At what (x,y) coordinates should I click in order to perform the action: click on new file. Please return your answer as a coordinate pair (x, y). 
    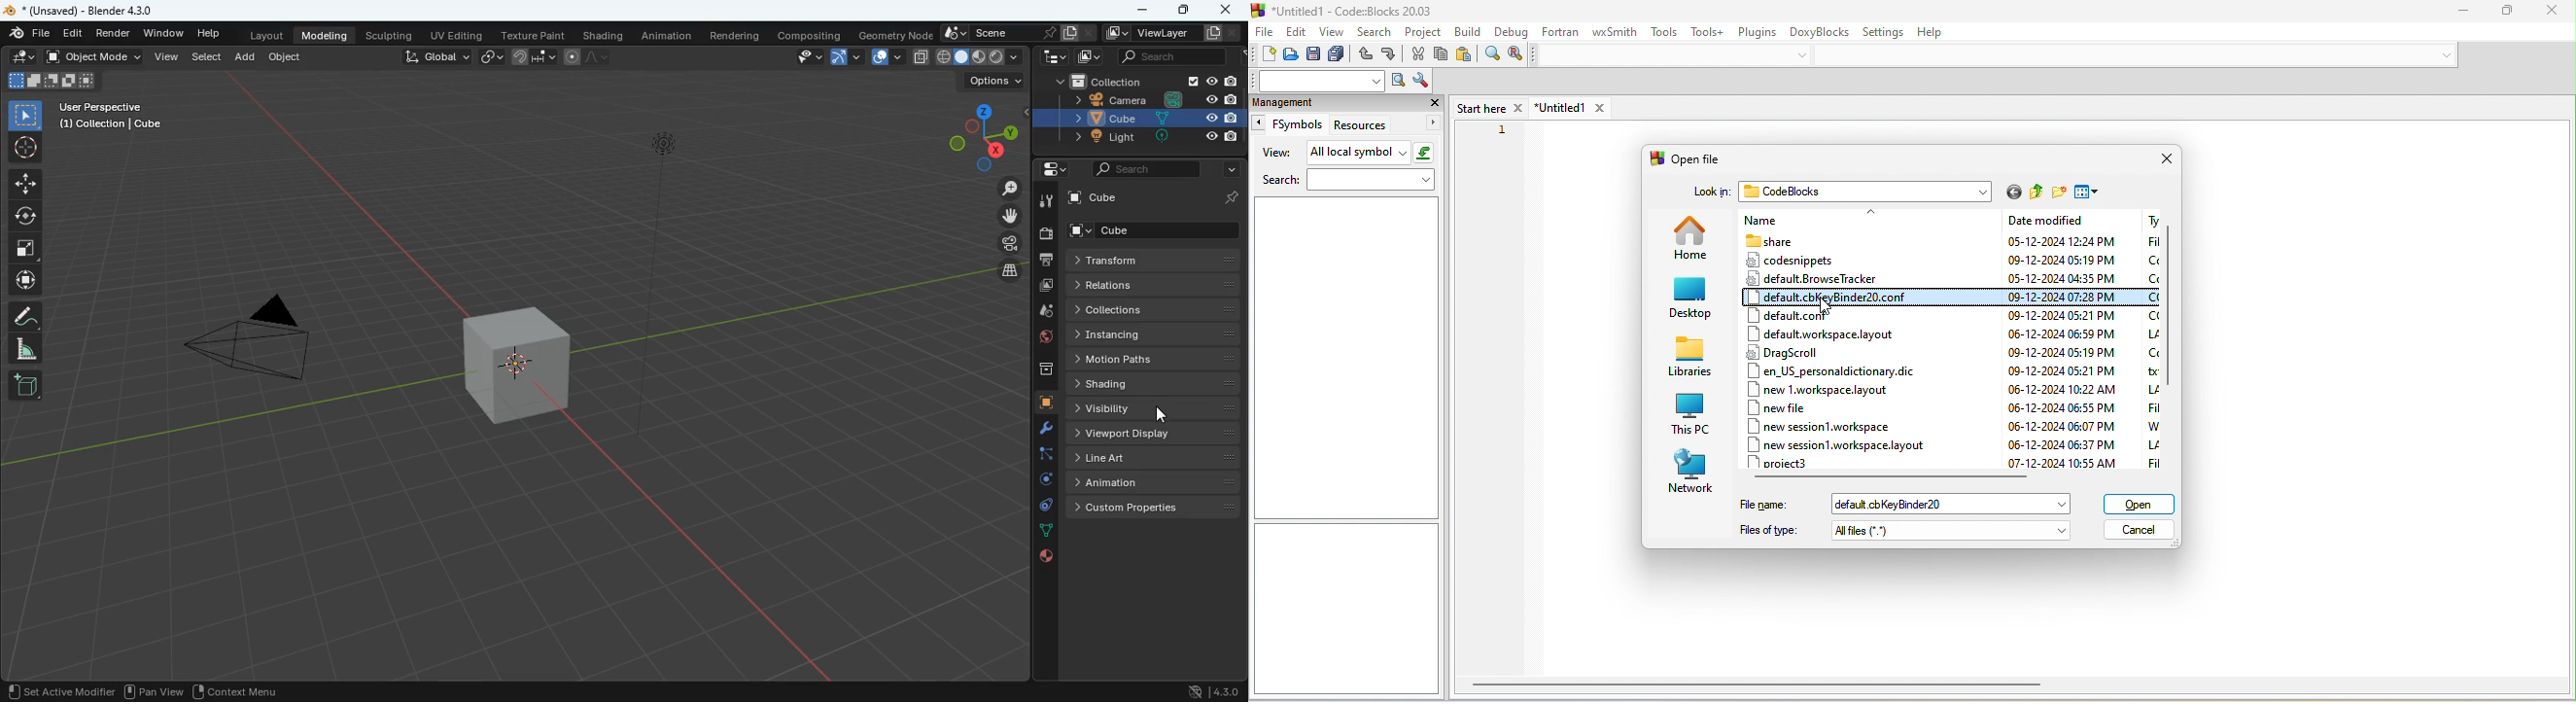
    Looking at the image, I should click on (1781, 407).